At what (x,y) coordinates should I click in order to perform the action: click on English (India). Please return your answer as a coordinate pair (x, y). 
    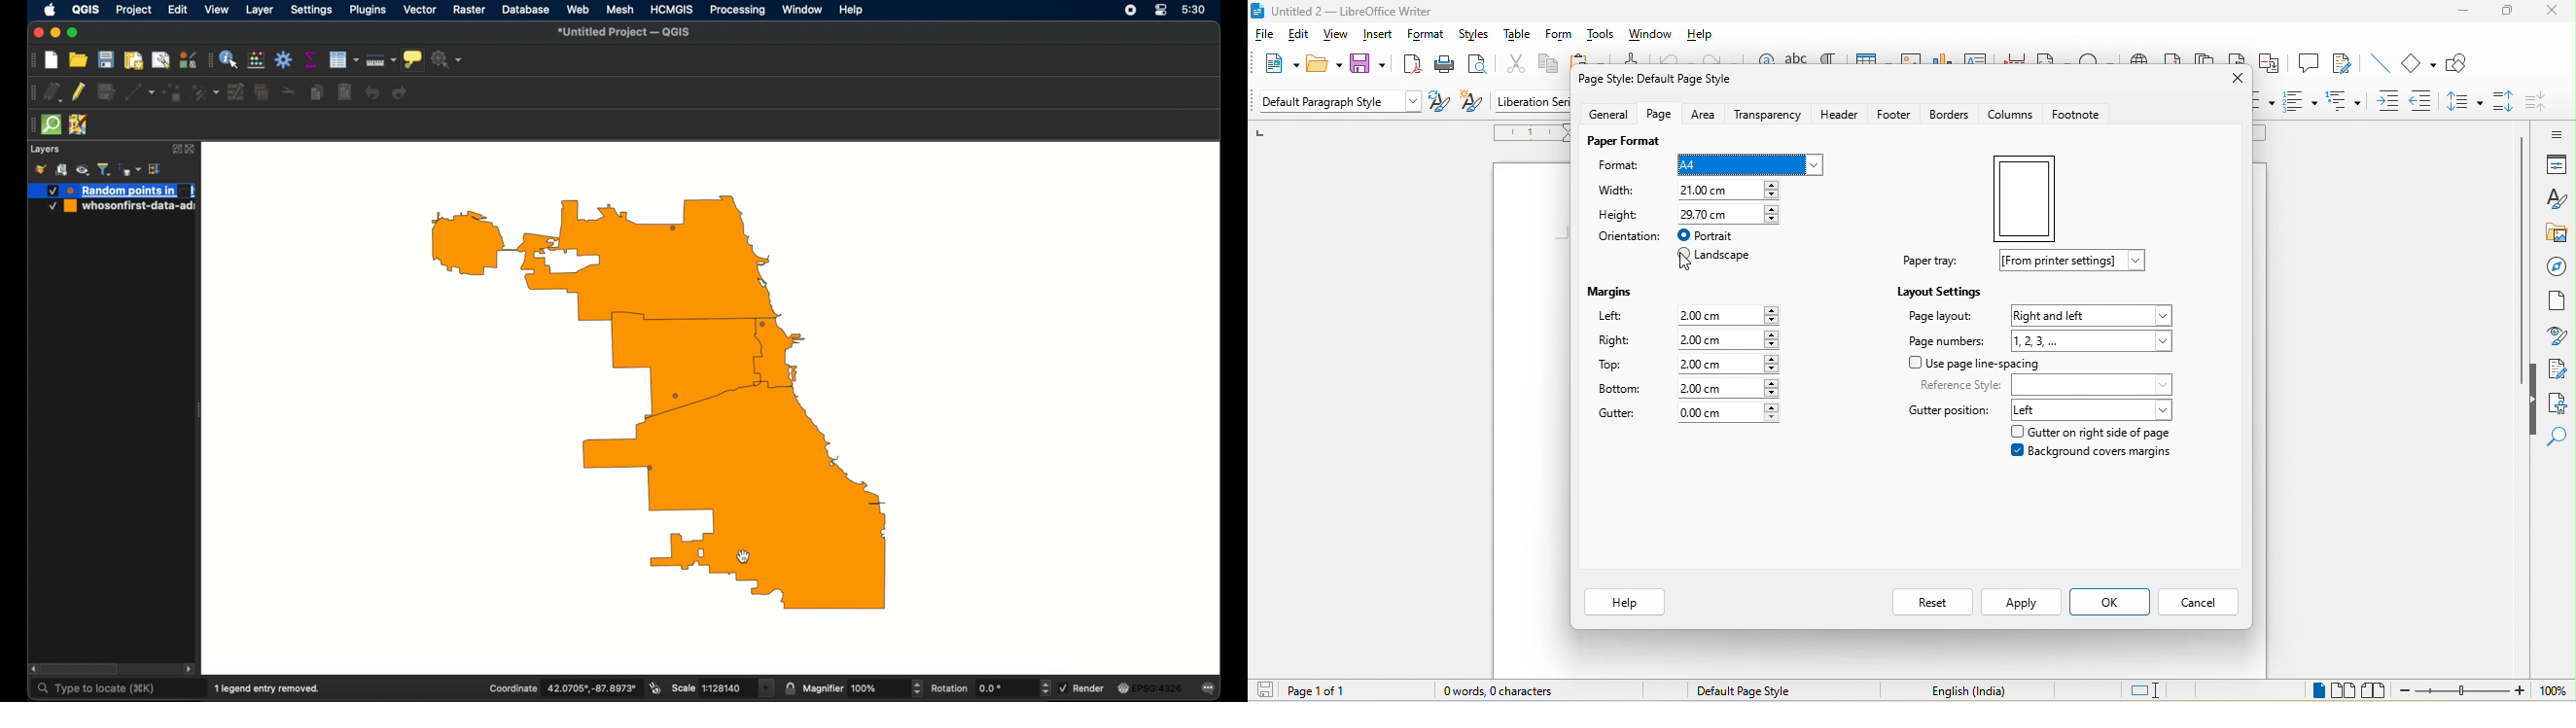
    Looking at the image, I should click on (1969, 692).